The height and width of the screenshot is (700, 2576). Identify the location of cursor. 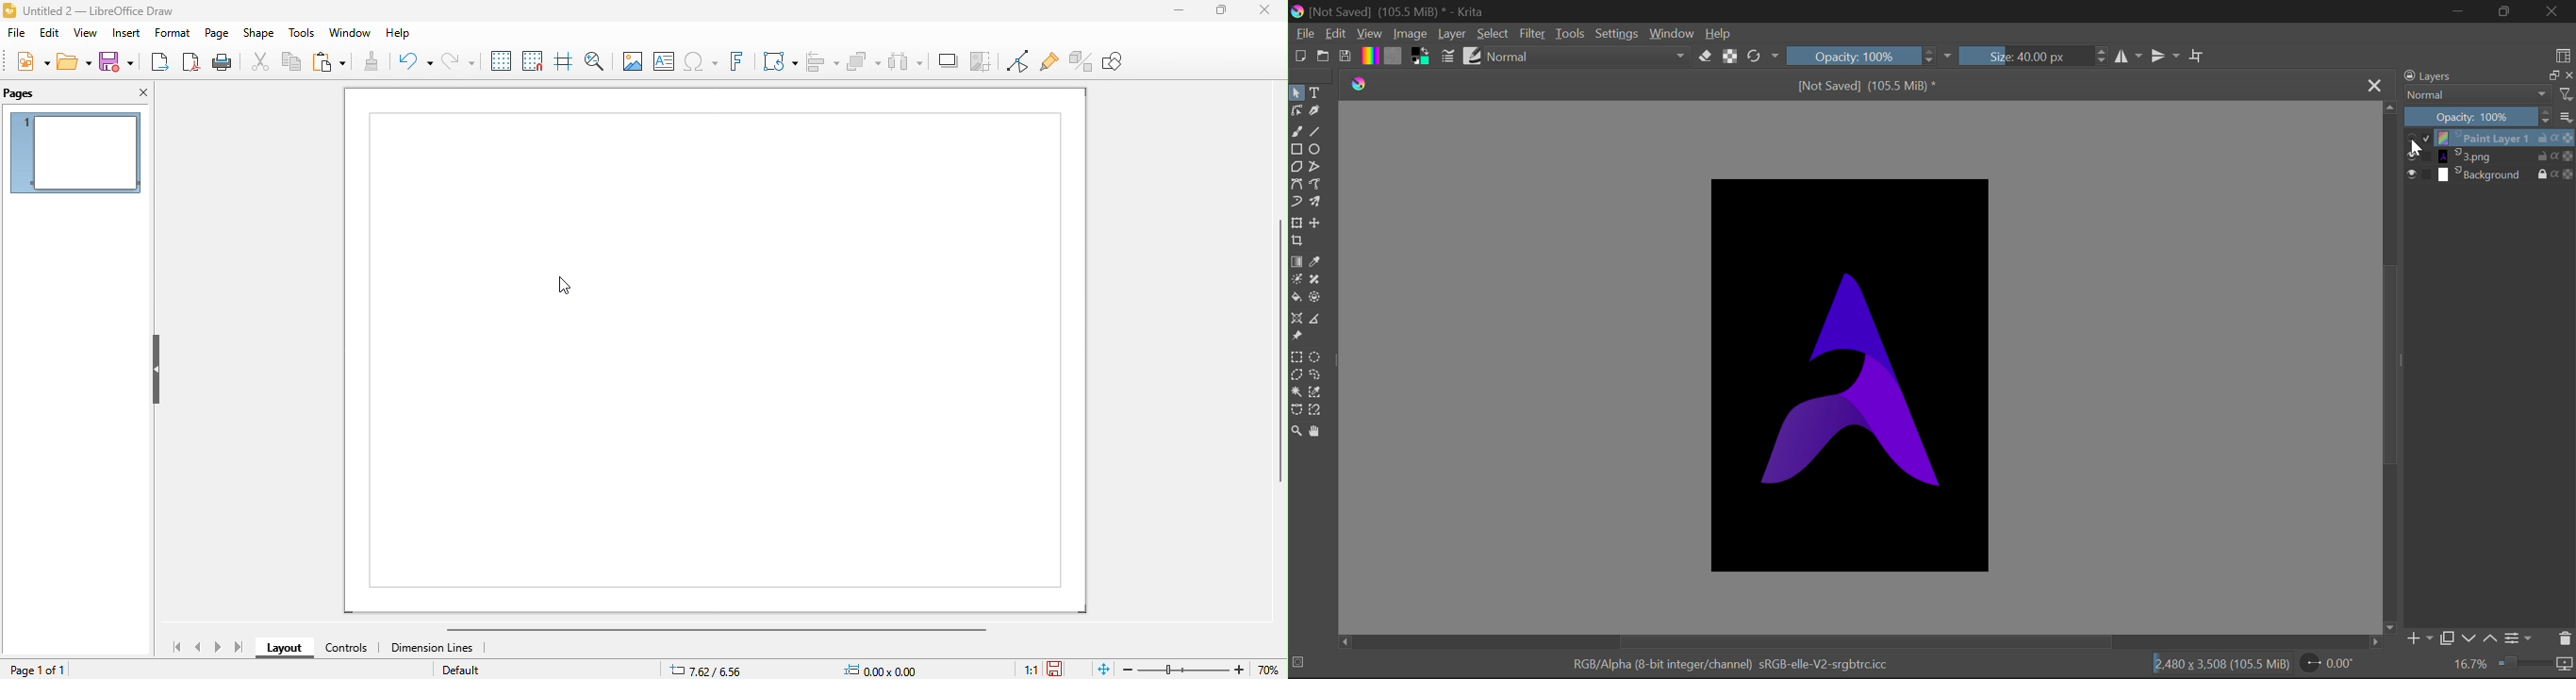
(564, 285).